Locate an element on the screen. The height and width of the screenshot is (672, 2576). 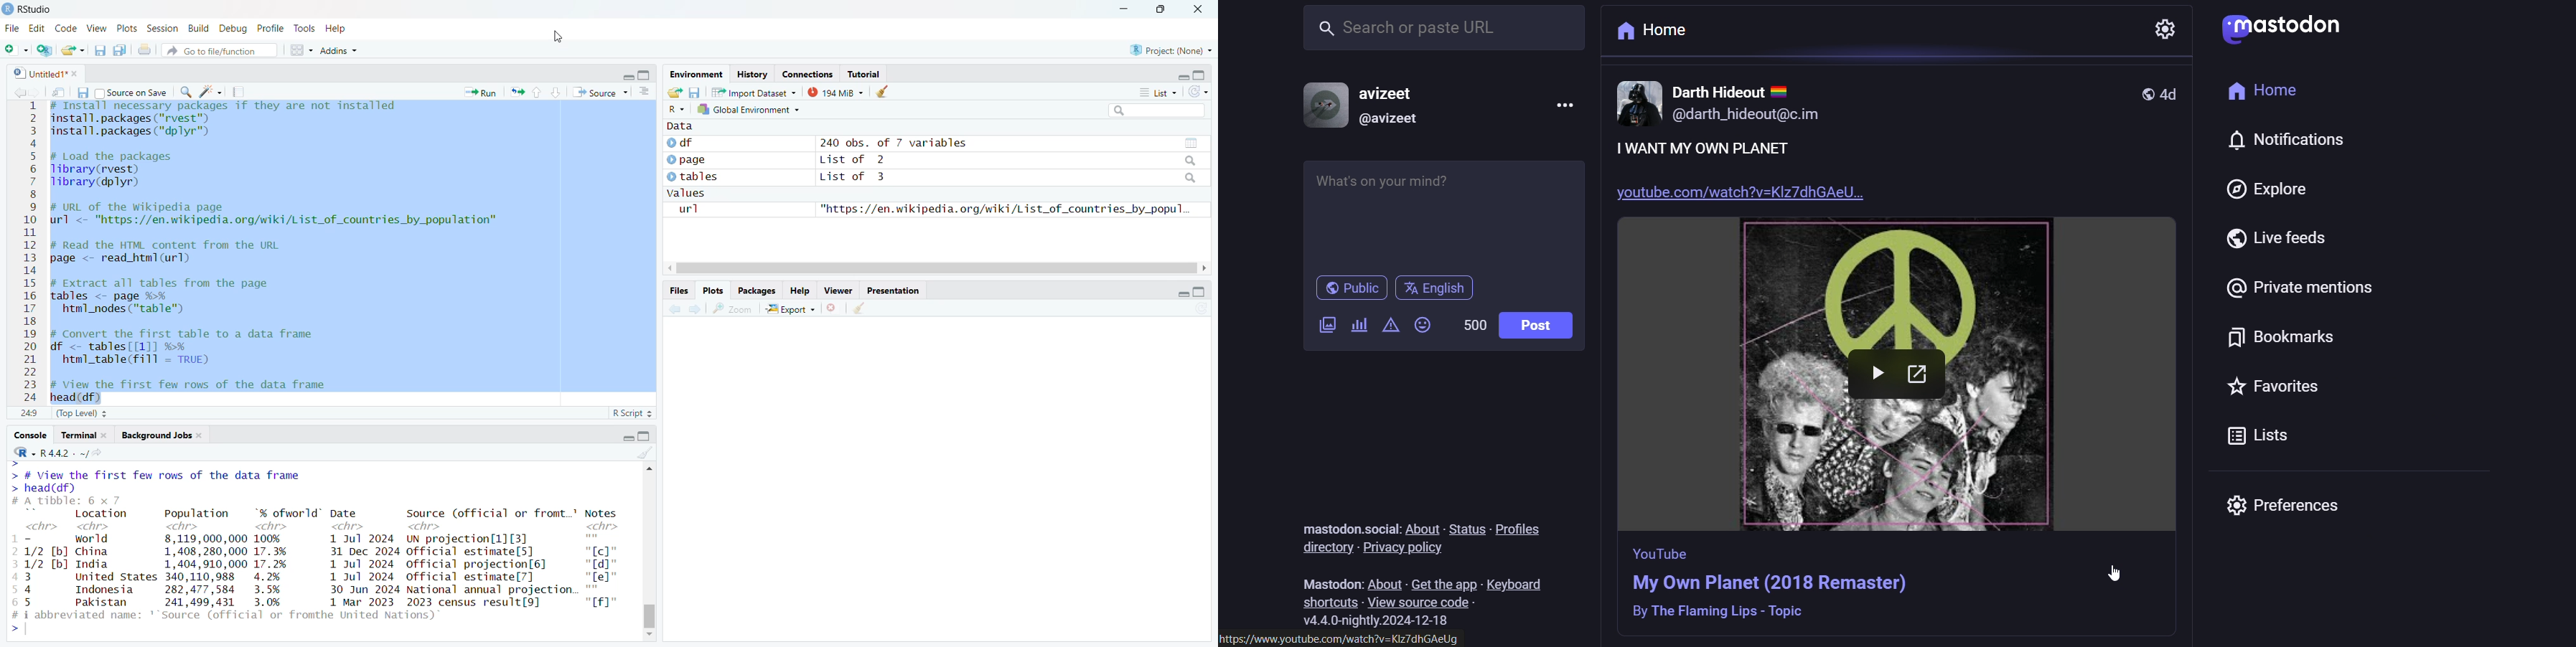
Help is located at coordinates (338, 30).